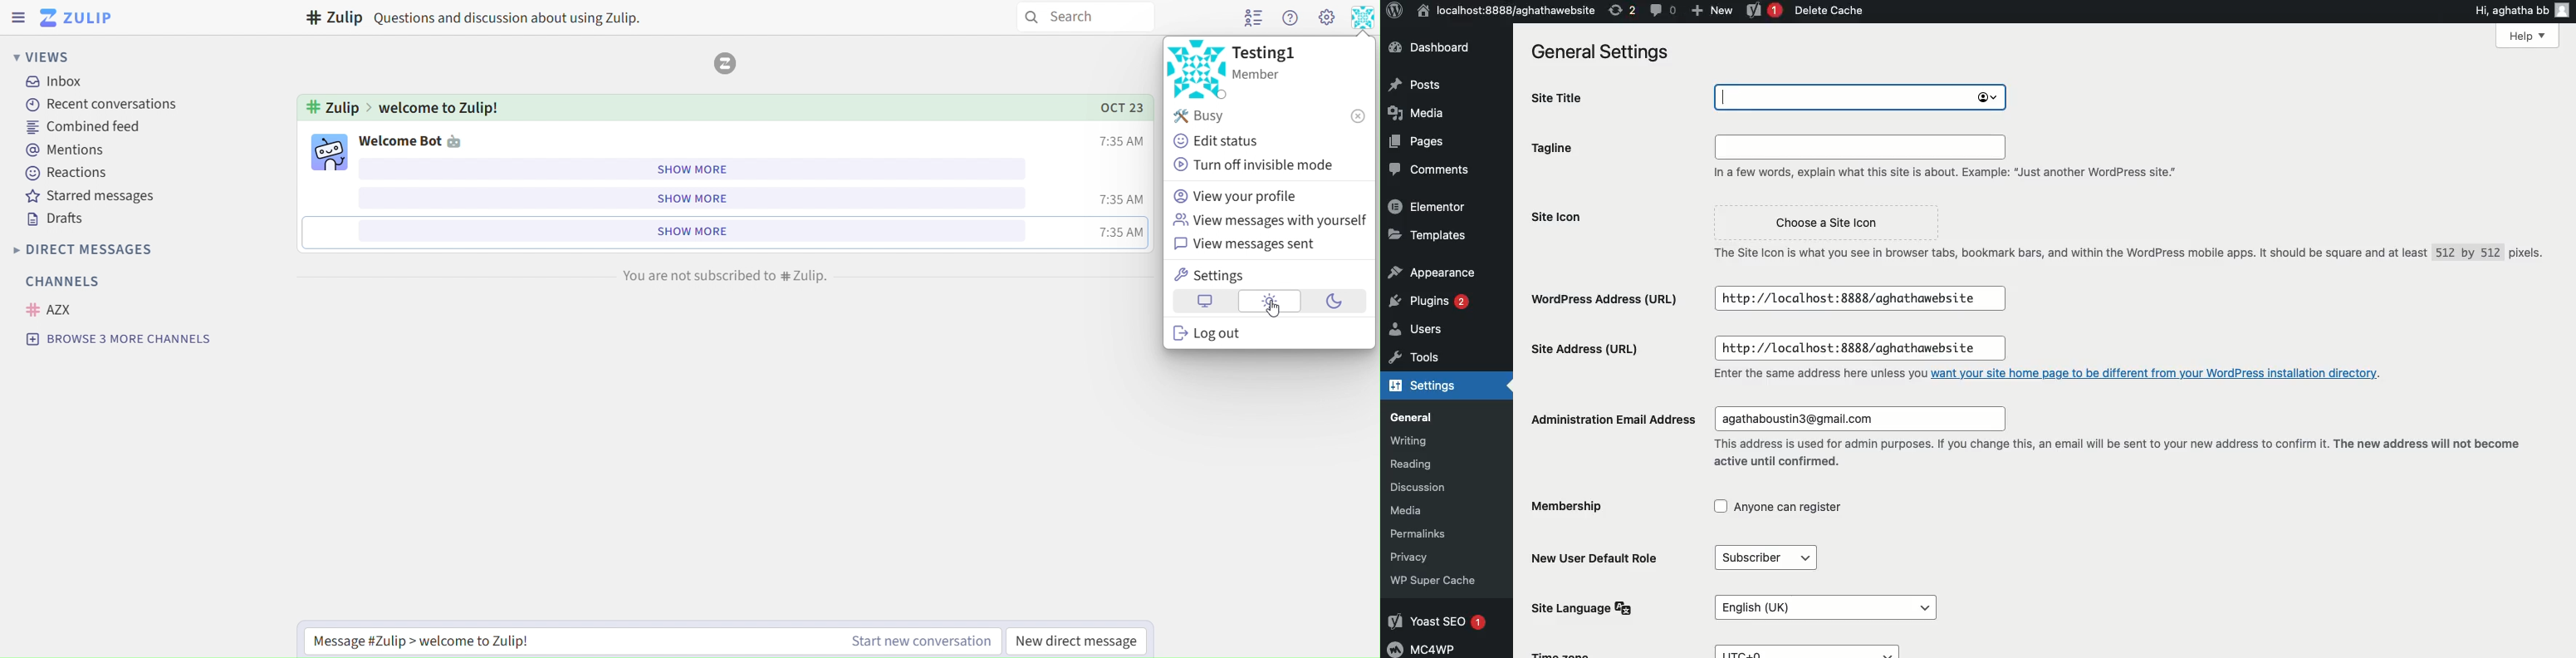  What do you see at coordinates (1623, 10) in the screenshot?
I see `Revision` at bounding box center [1623, 10].